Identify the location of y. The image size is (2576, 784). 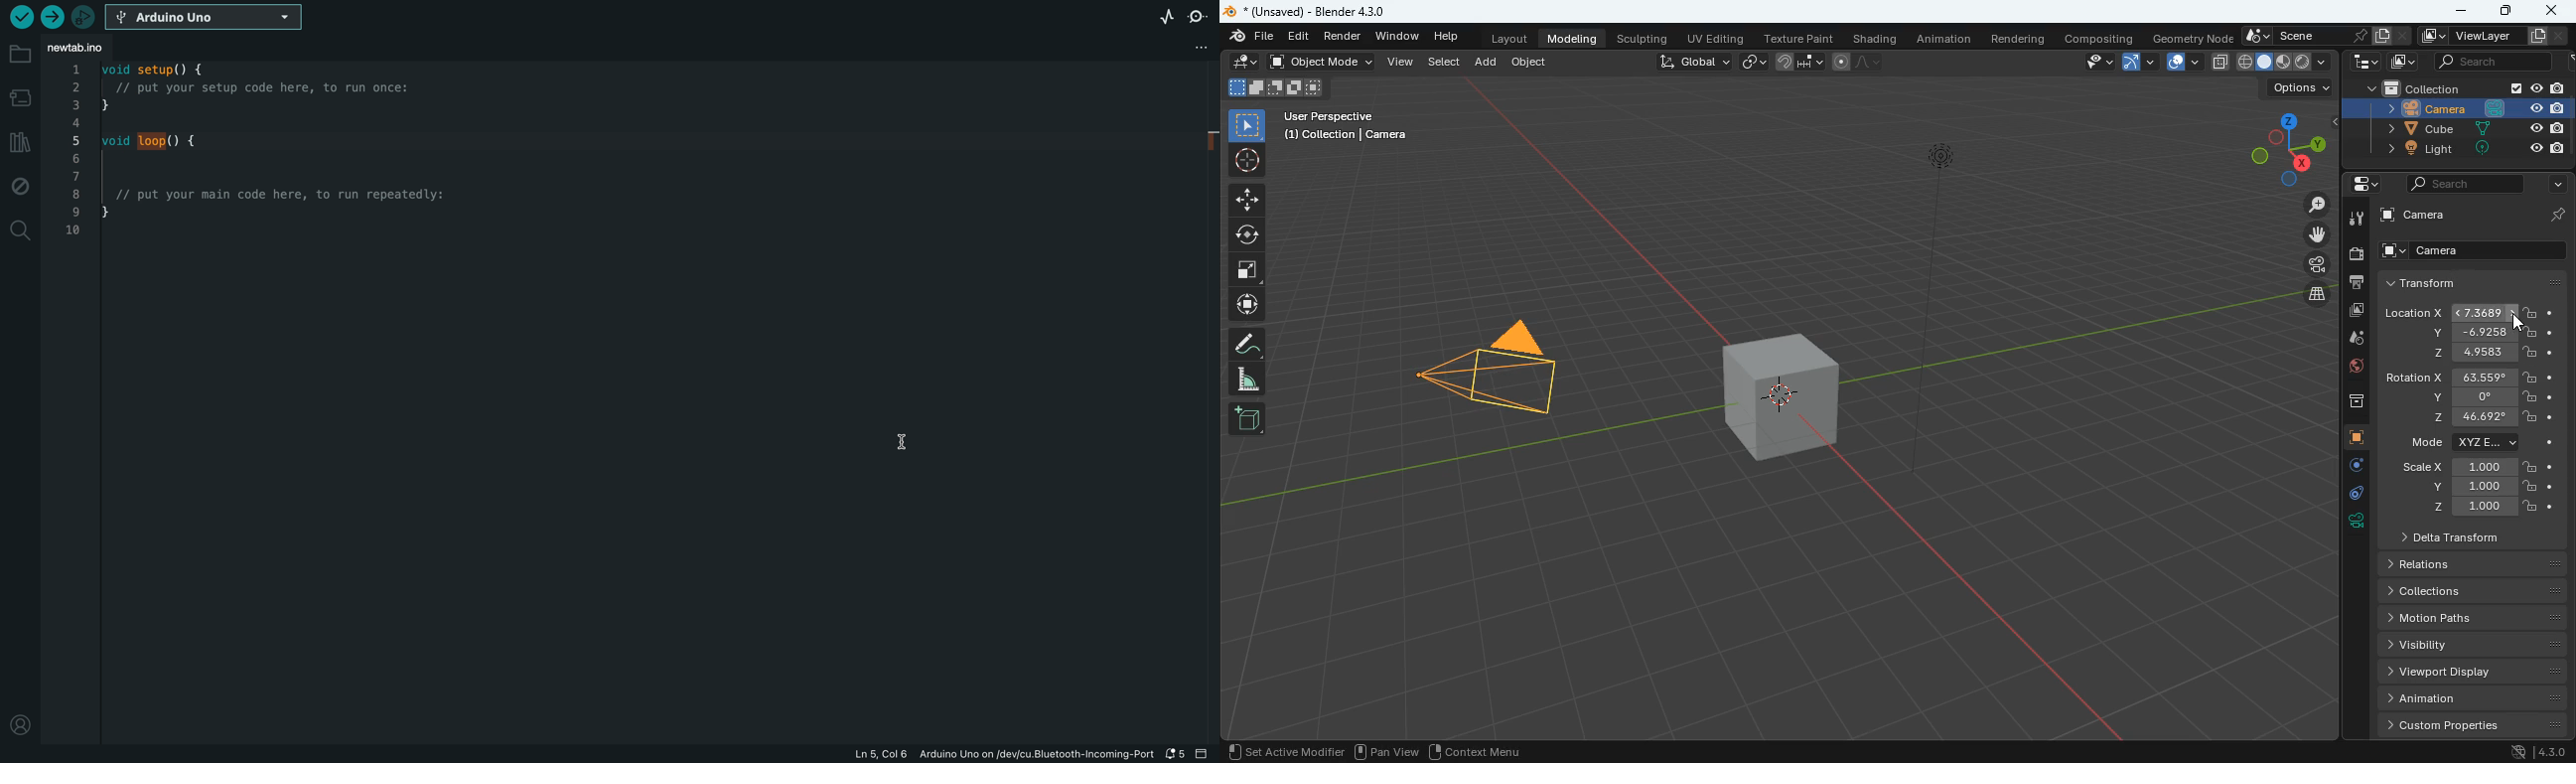
(2473, 333).